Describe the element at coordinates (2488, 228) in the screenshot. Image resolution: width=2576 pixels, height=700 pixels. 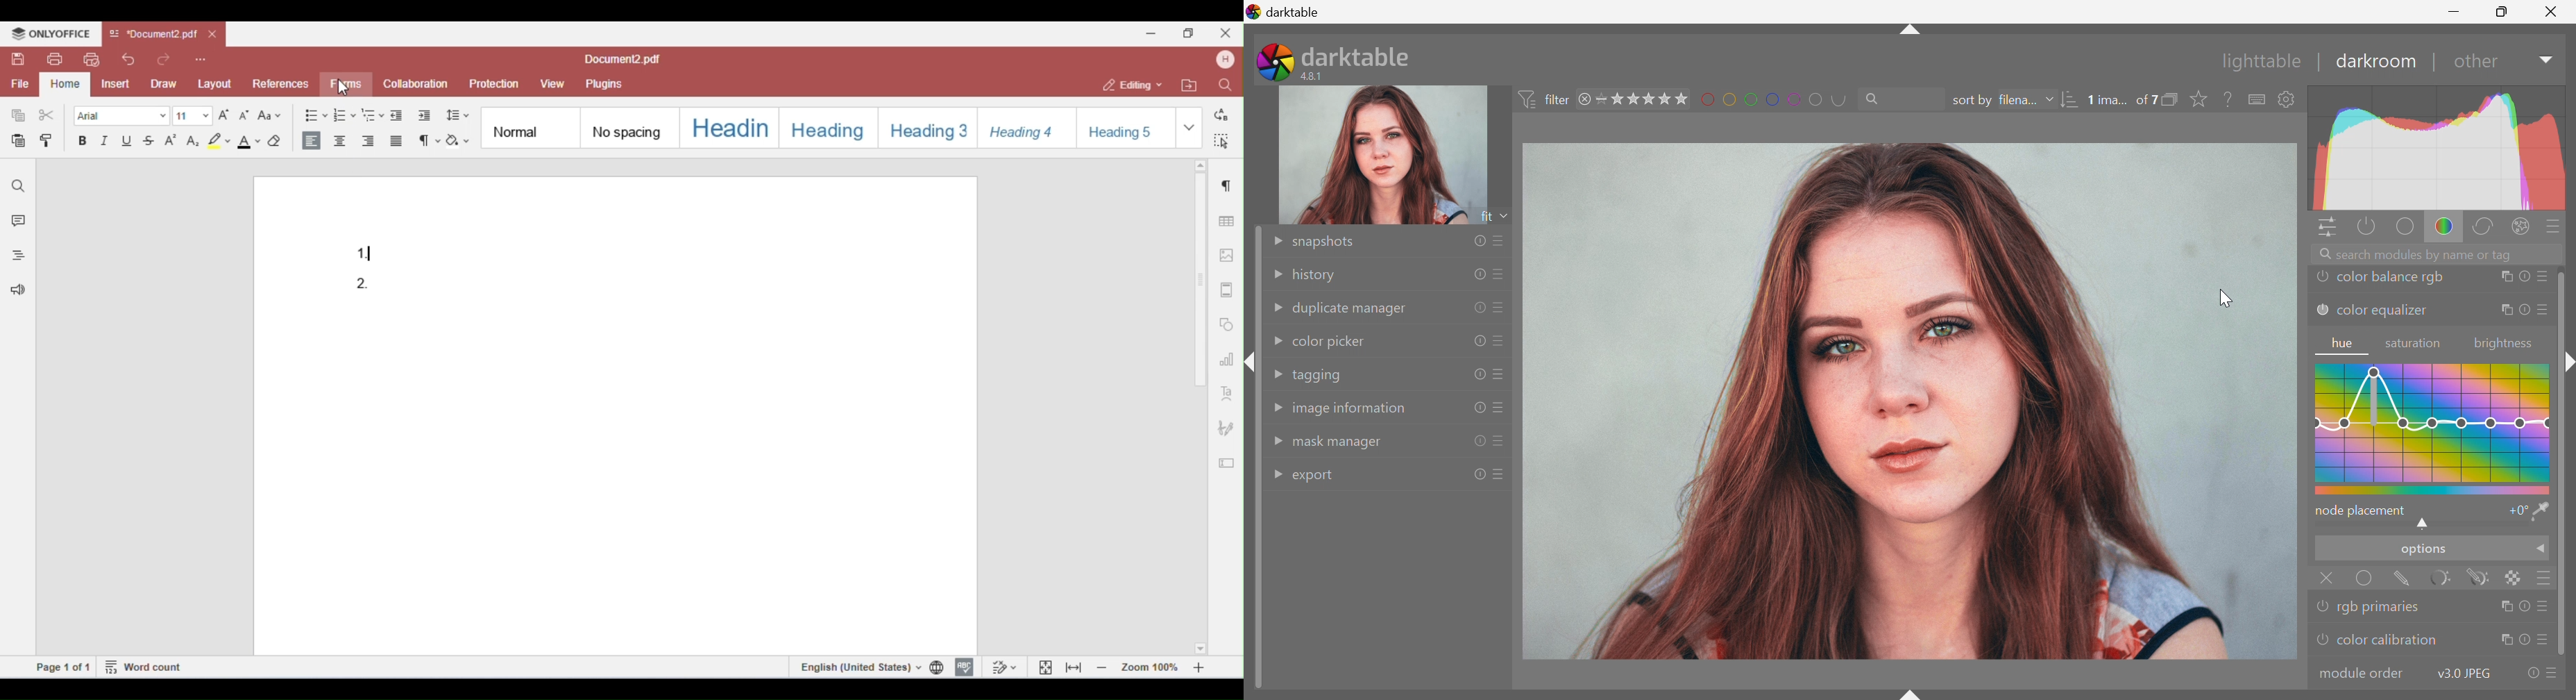
I see `correct` at that location.